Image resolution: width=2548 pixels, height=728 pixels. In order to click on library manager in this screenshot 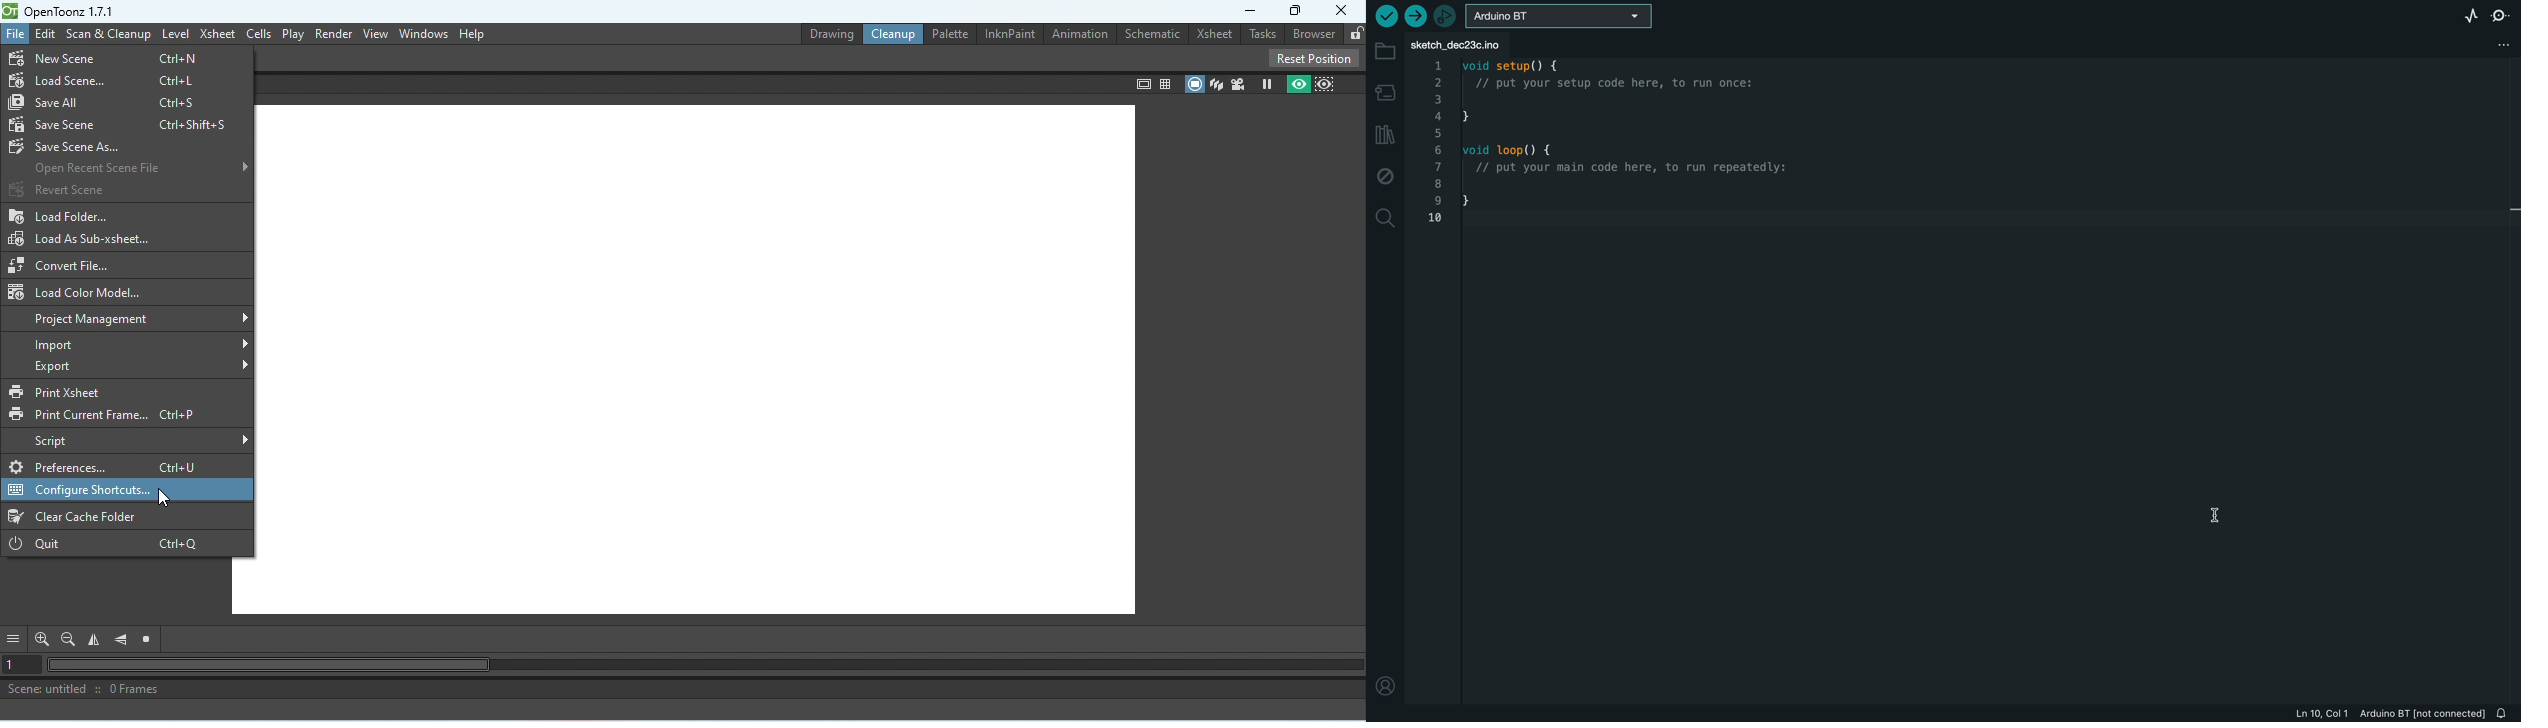, I will do `click(1385, 135)`.